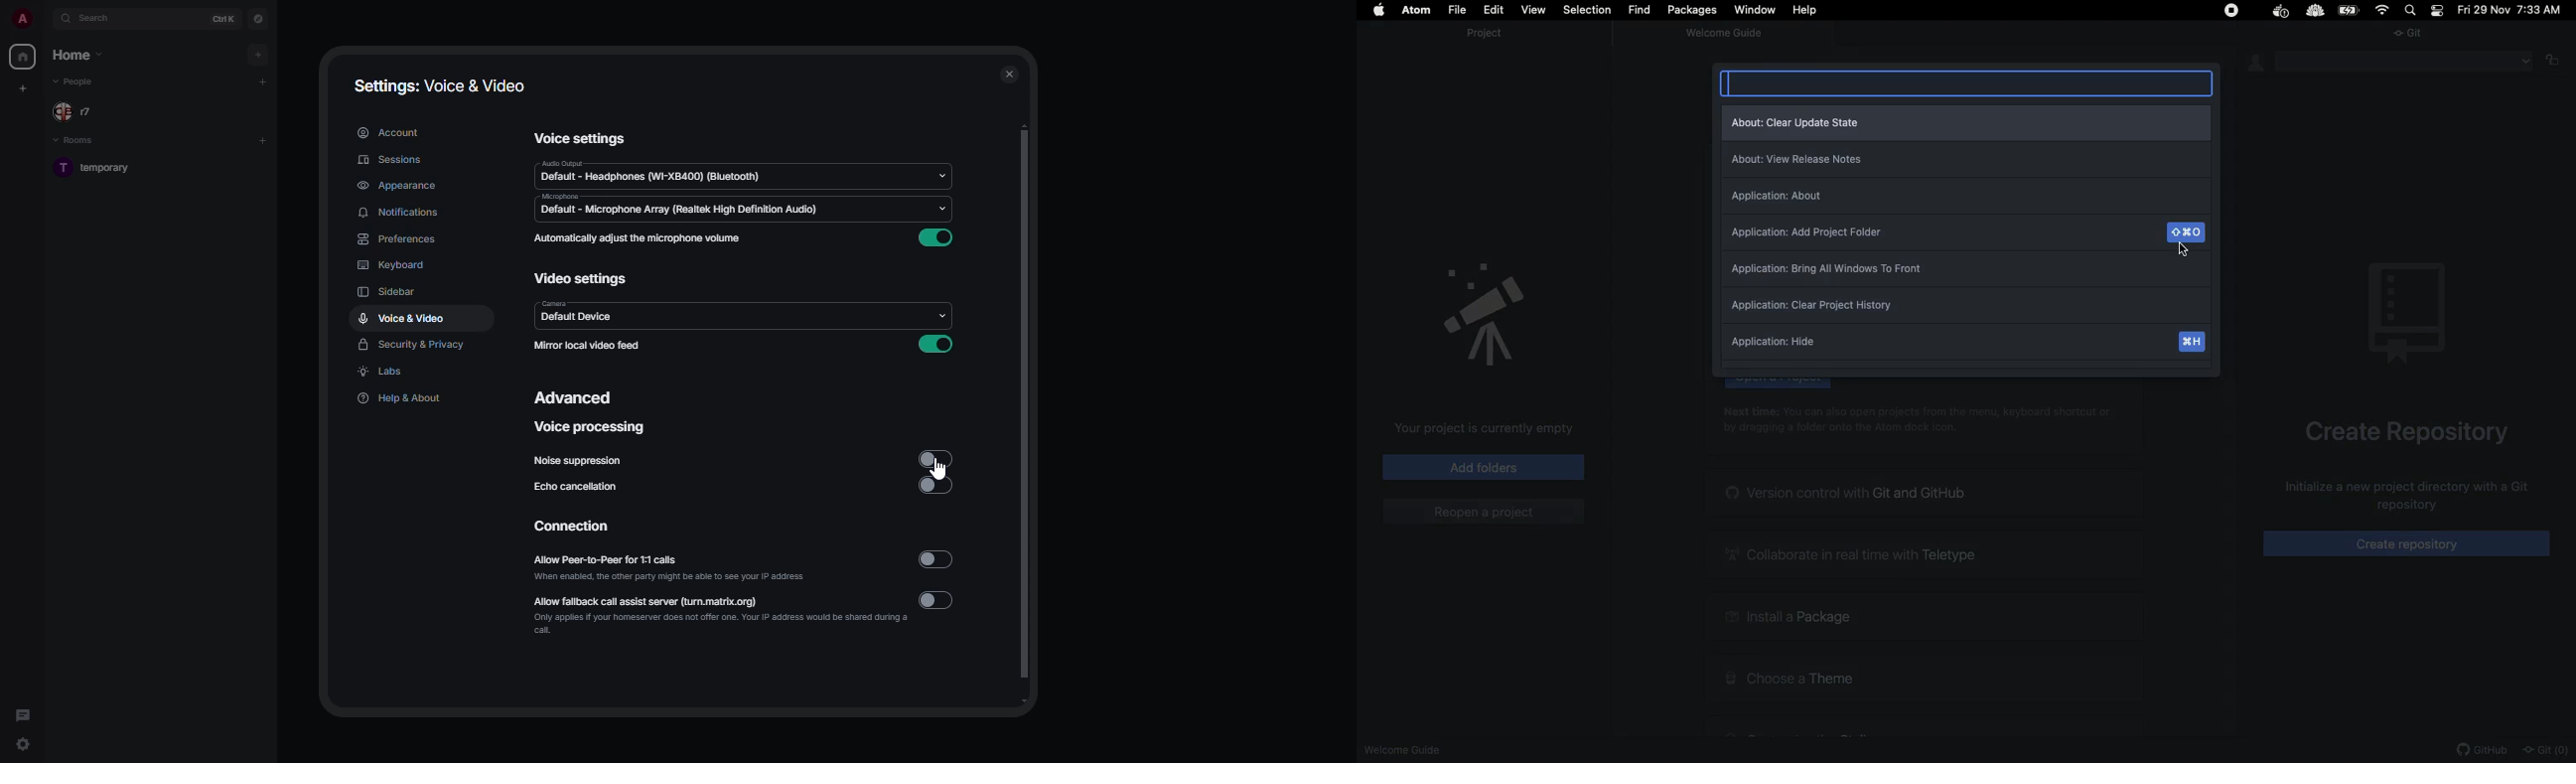  I want to click on Charge, so click(2350, 11).